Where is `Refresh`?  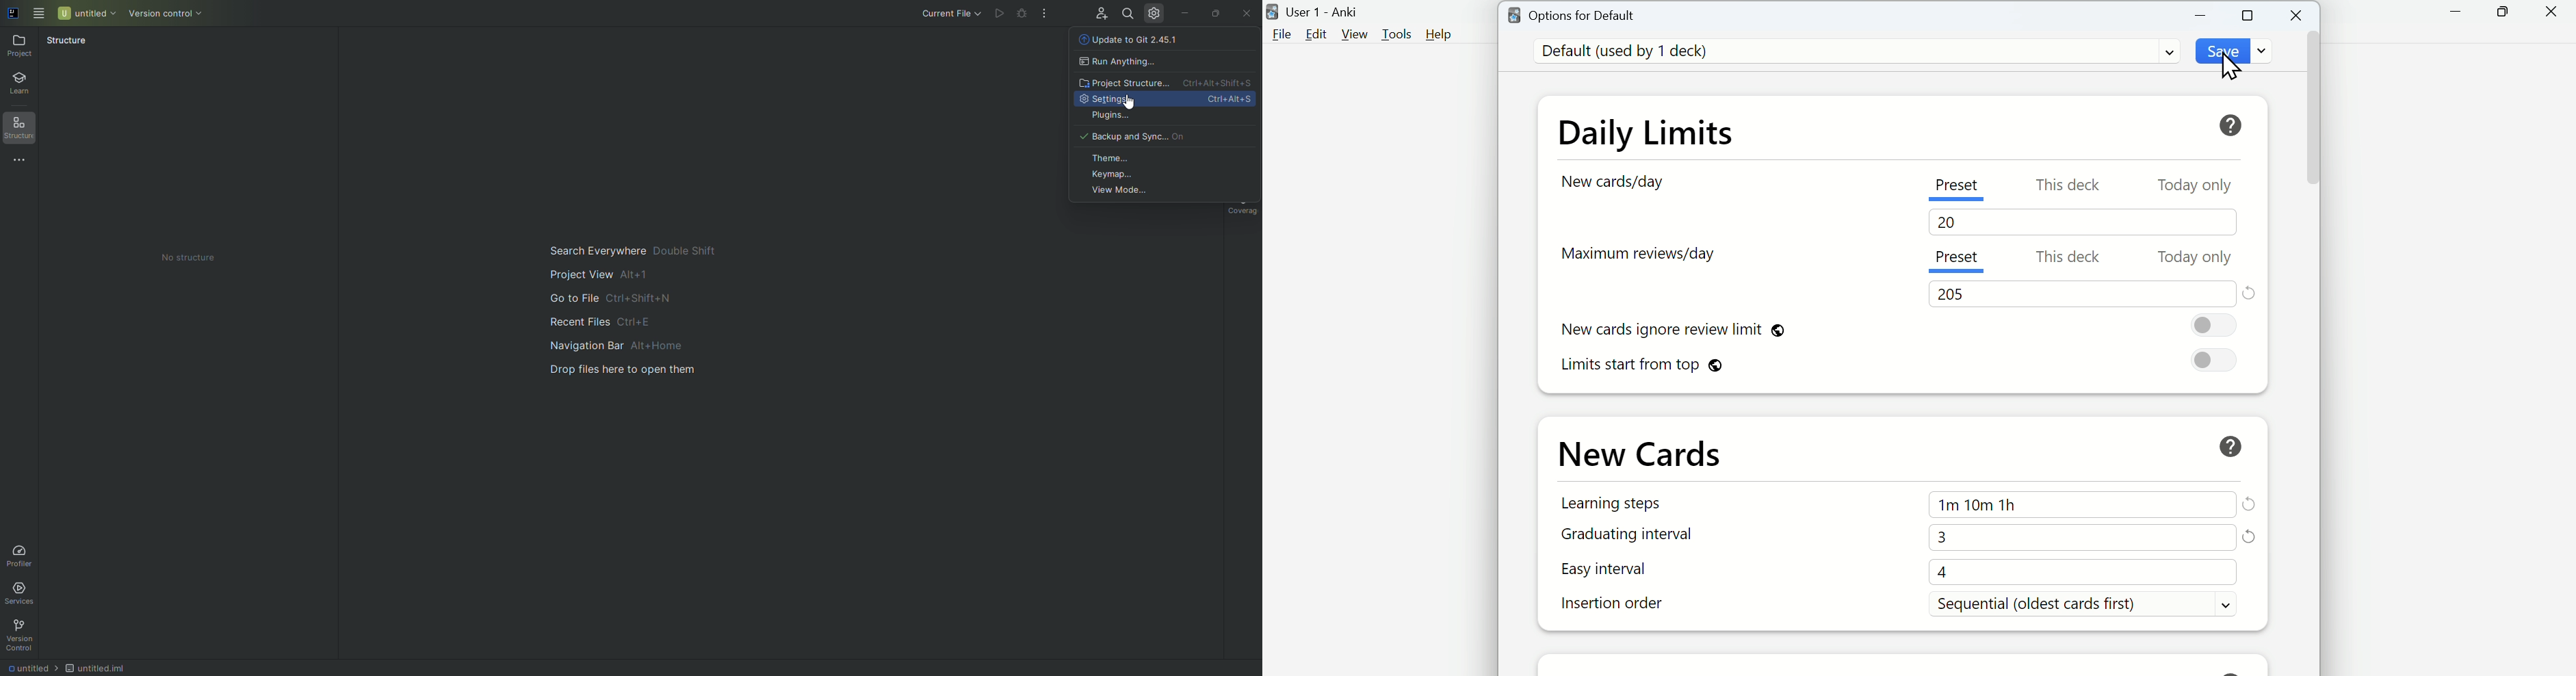
Refresh is located at coordinates (2241, 536).